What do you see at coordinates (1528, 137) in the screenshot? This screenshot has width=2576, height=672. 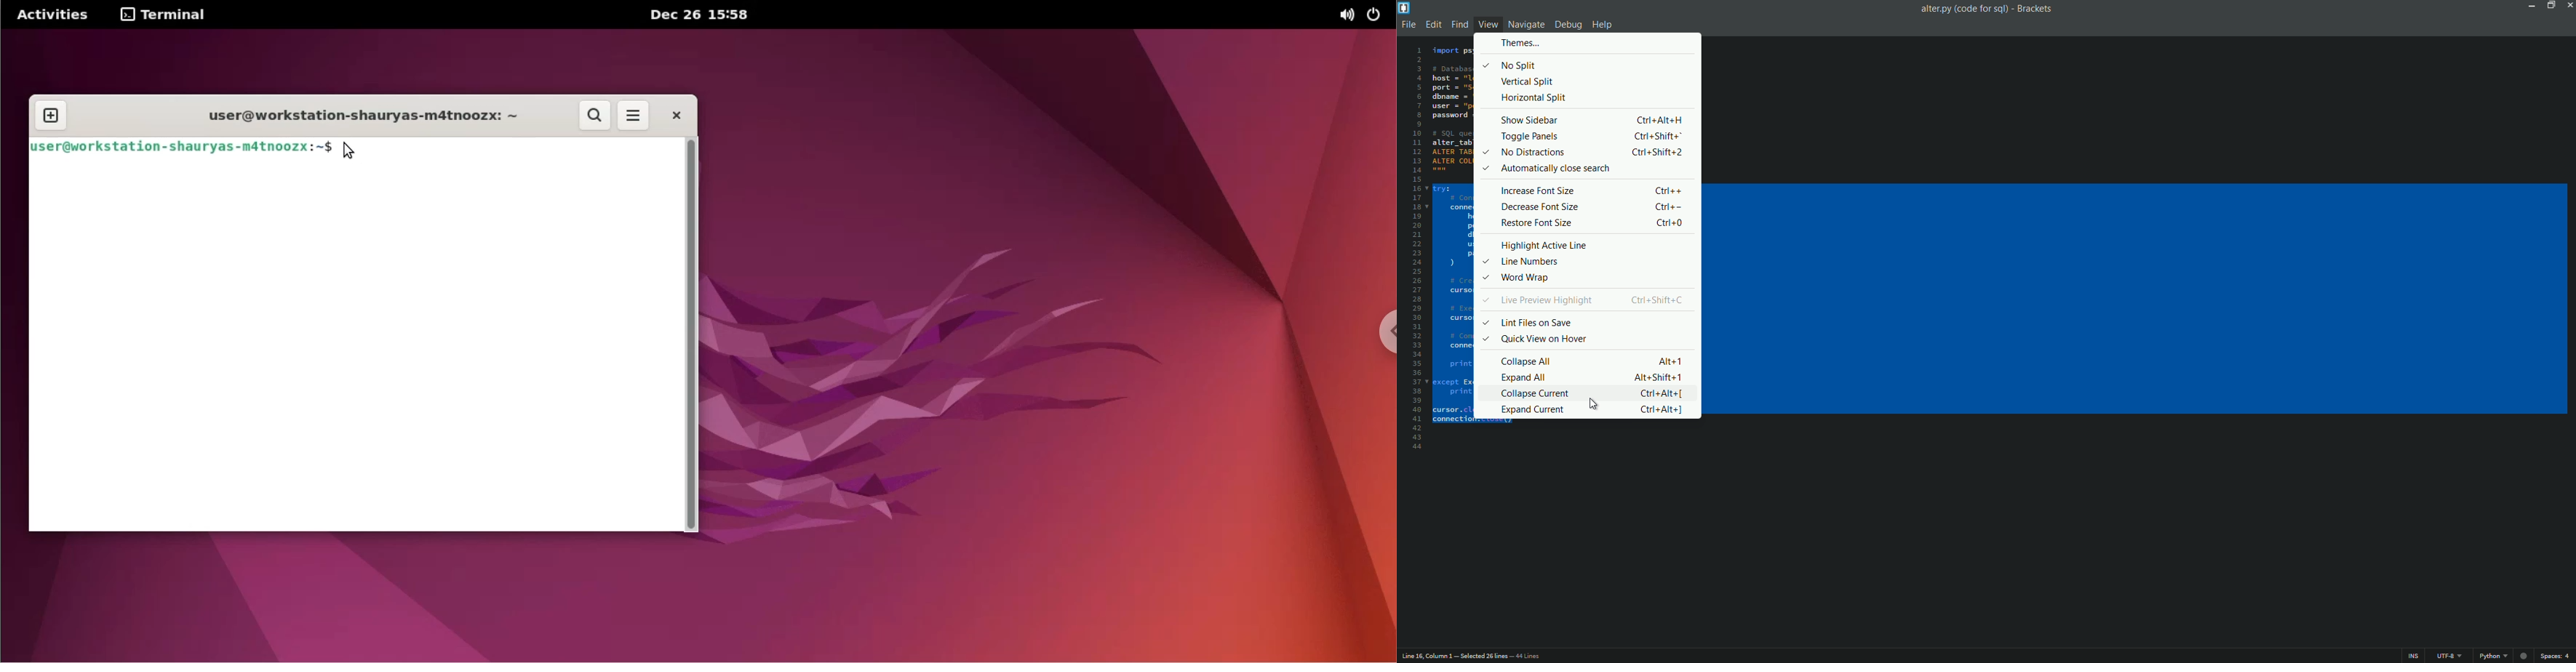 I see `toggle panels` at bounding box center [1528, 137].